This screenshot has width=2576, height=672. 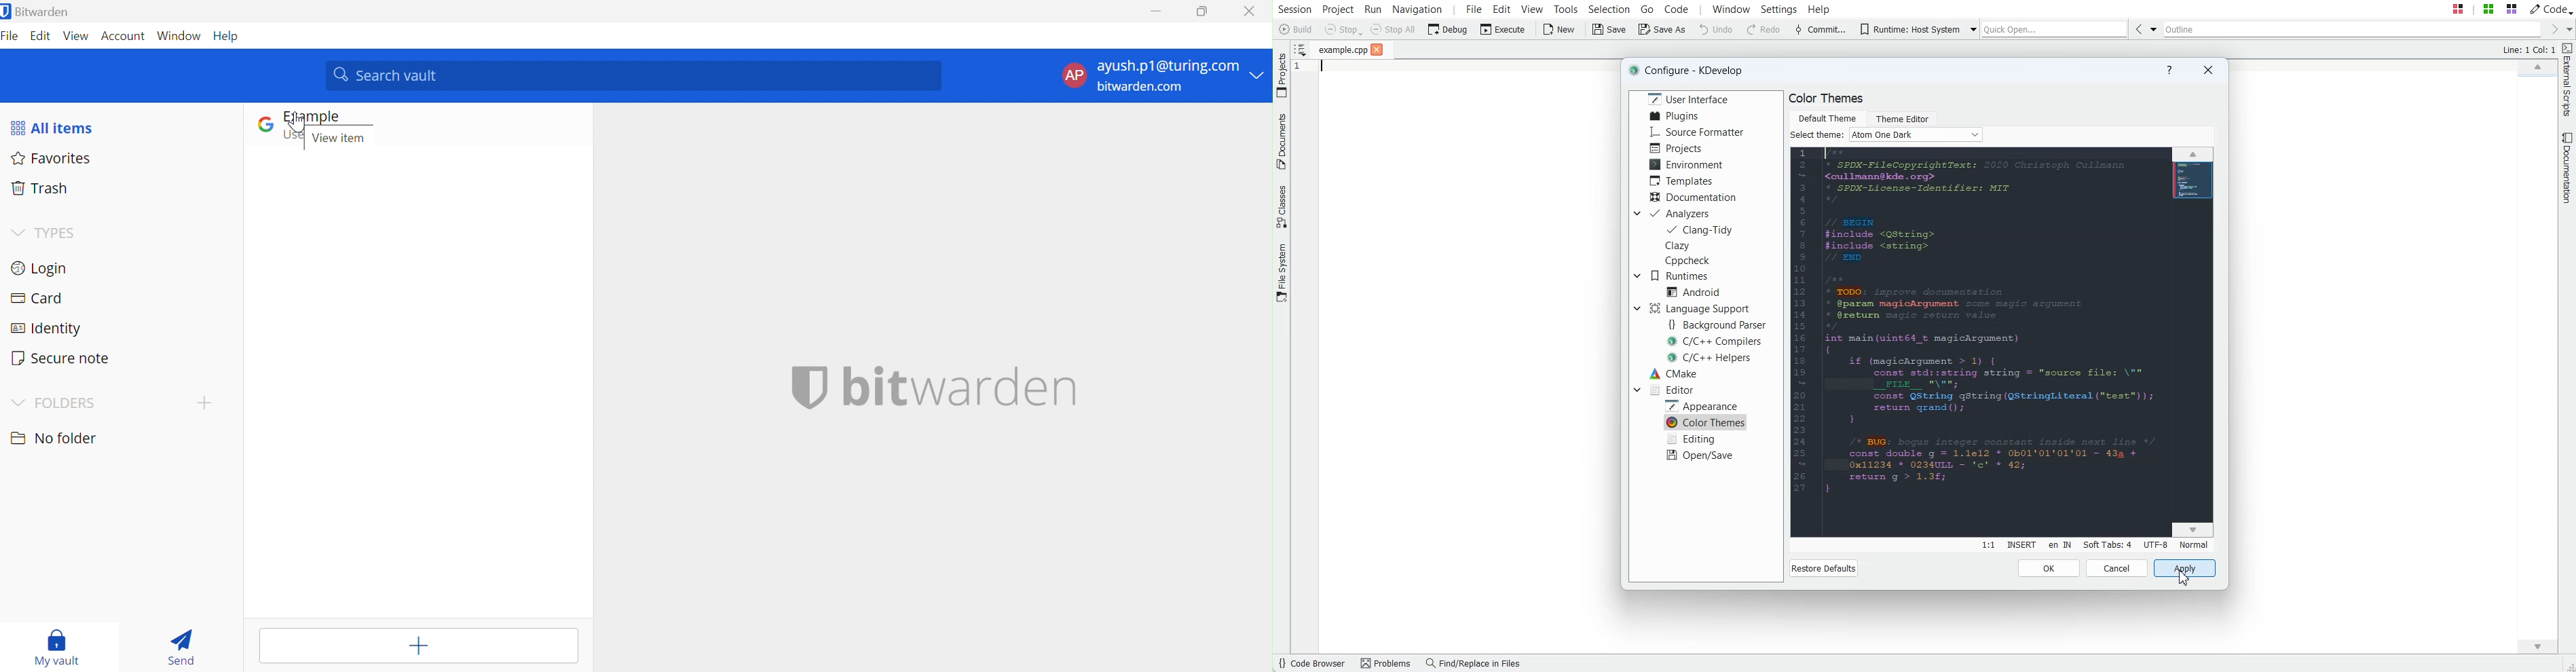 I want to click on Clazy, so click(x=1691, y=245).